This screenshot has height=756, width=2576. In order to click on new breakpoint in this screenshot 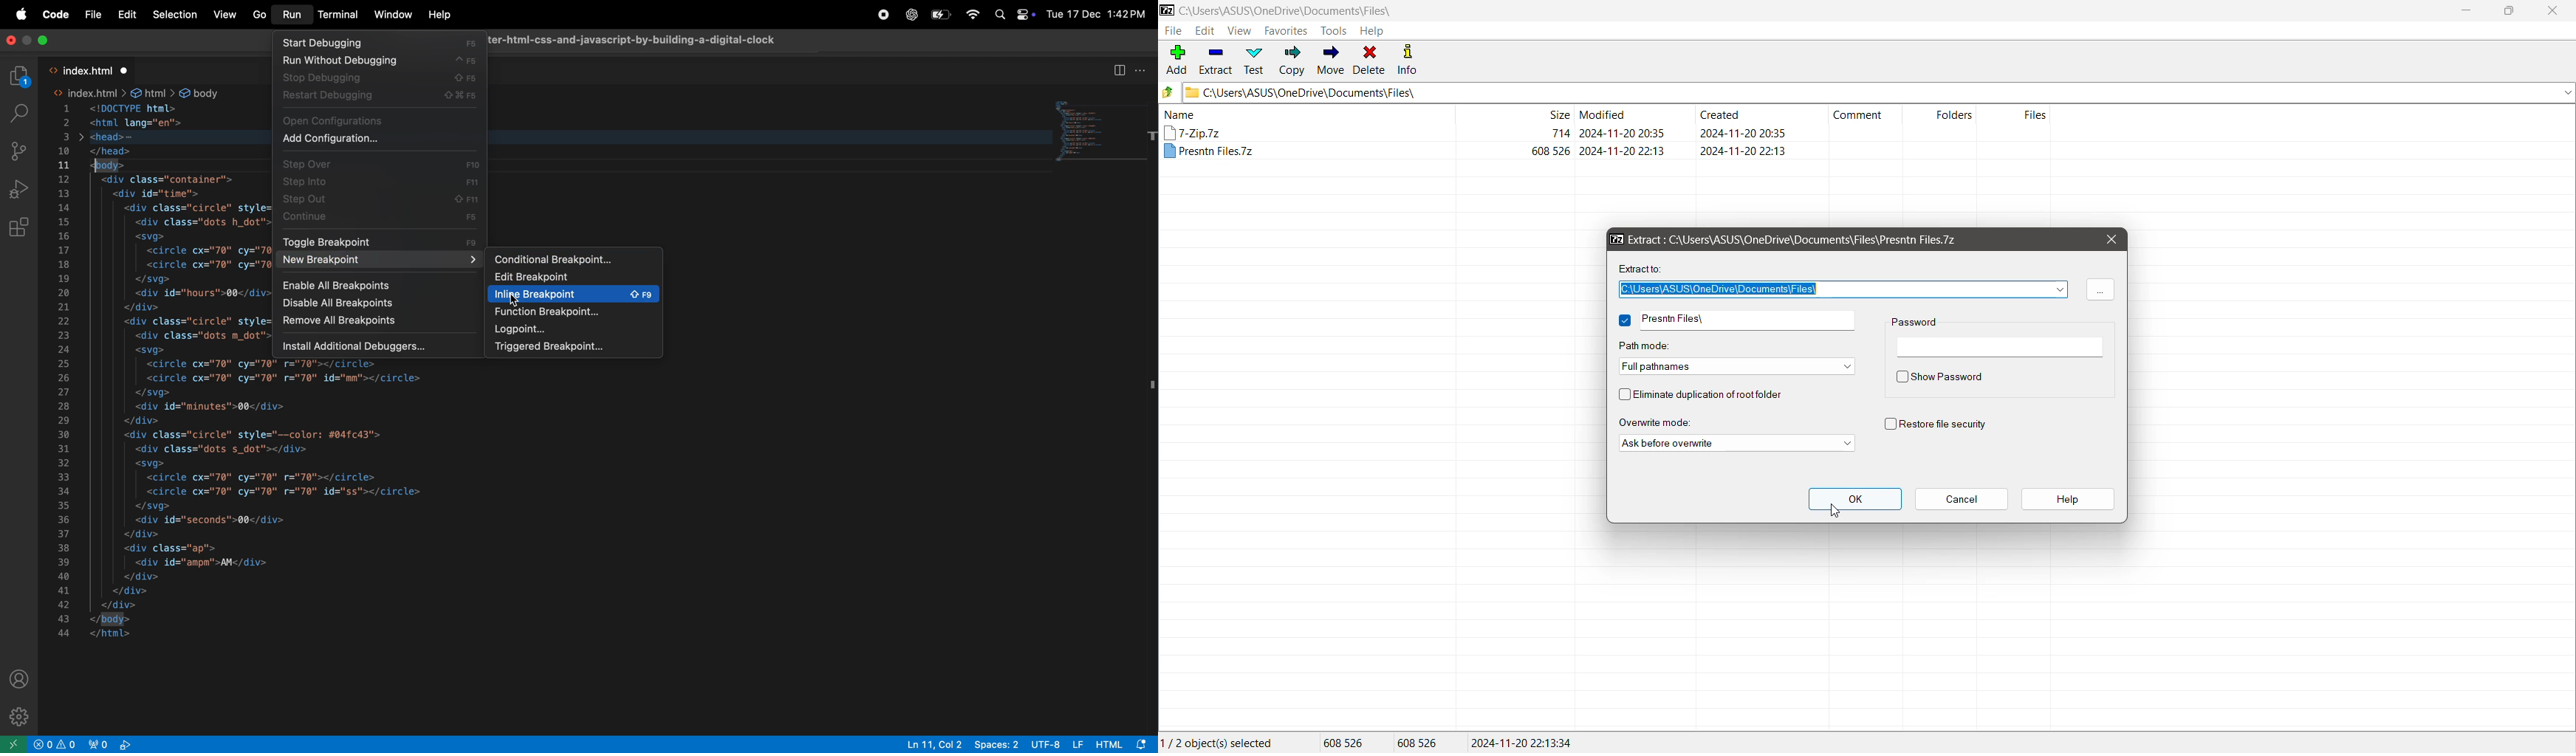, I will do `click(379, 261)`.